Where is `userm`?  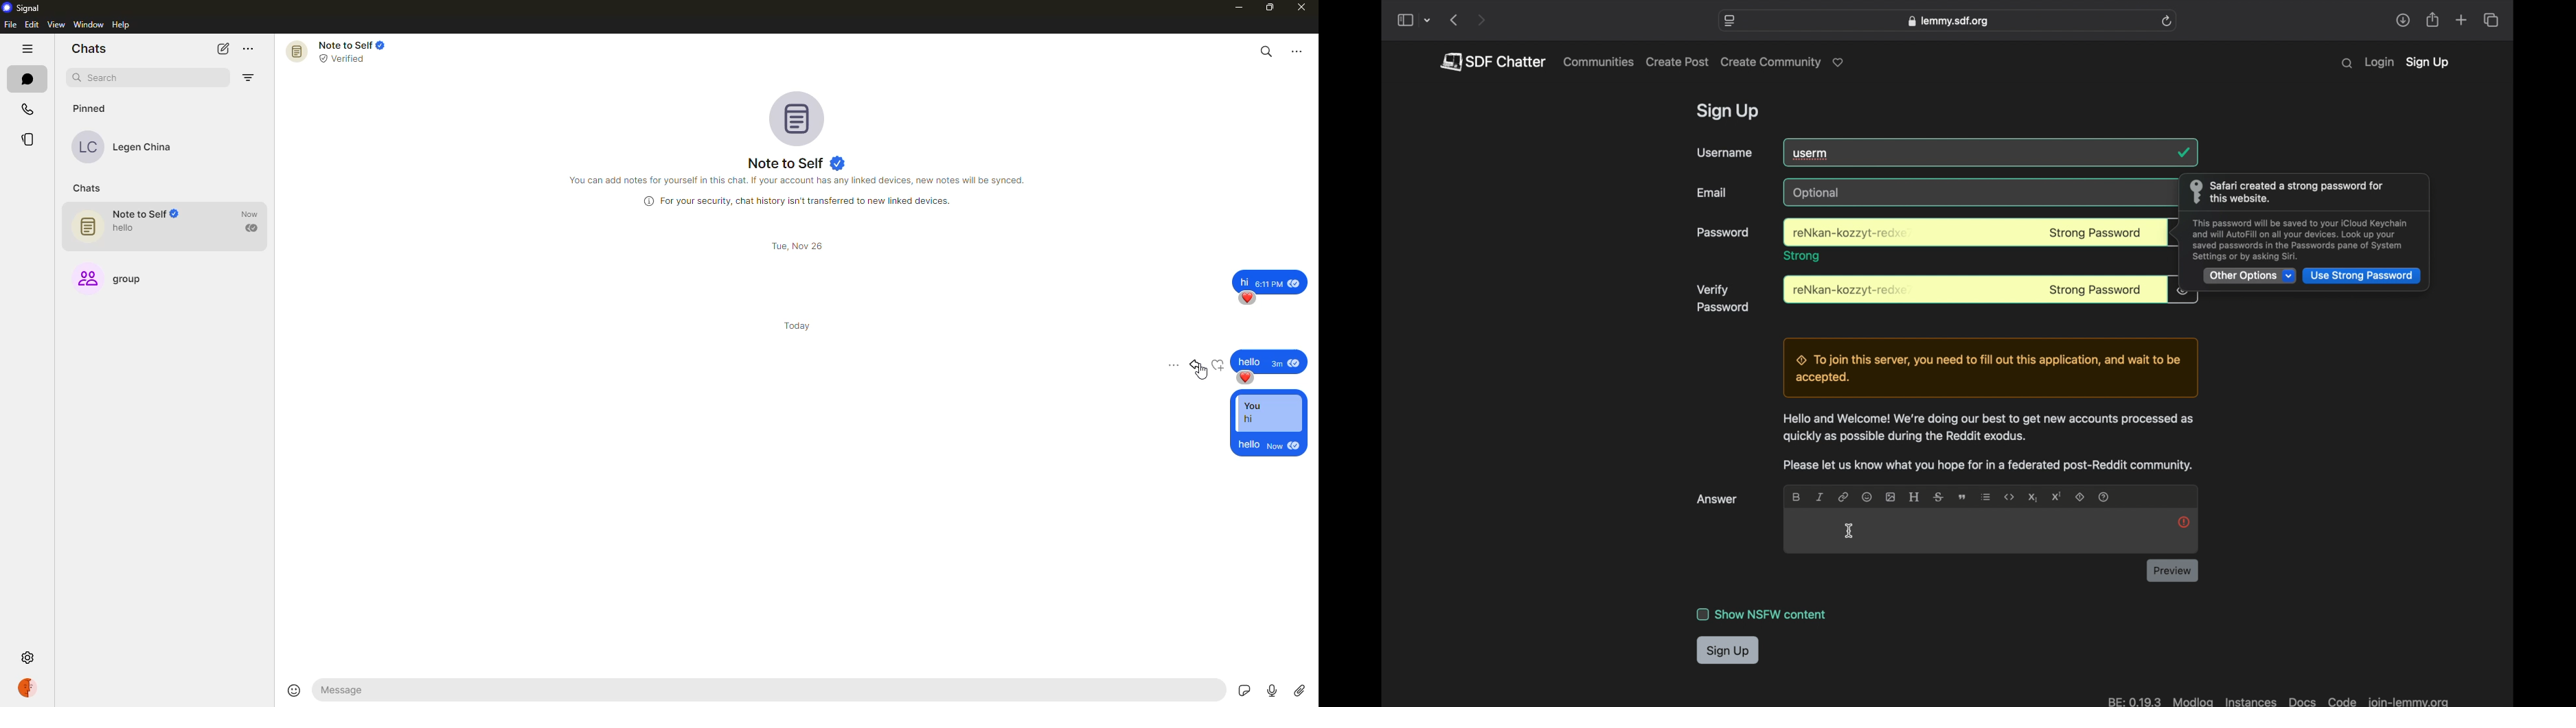
userm is located at coordinates (1812, 153).